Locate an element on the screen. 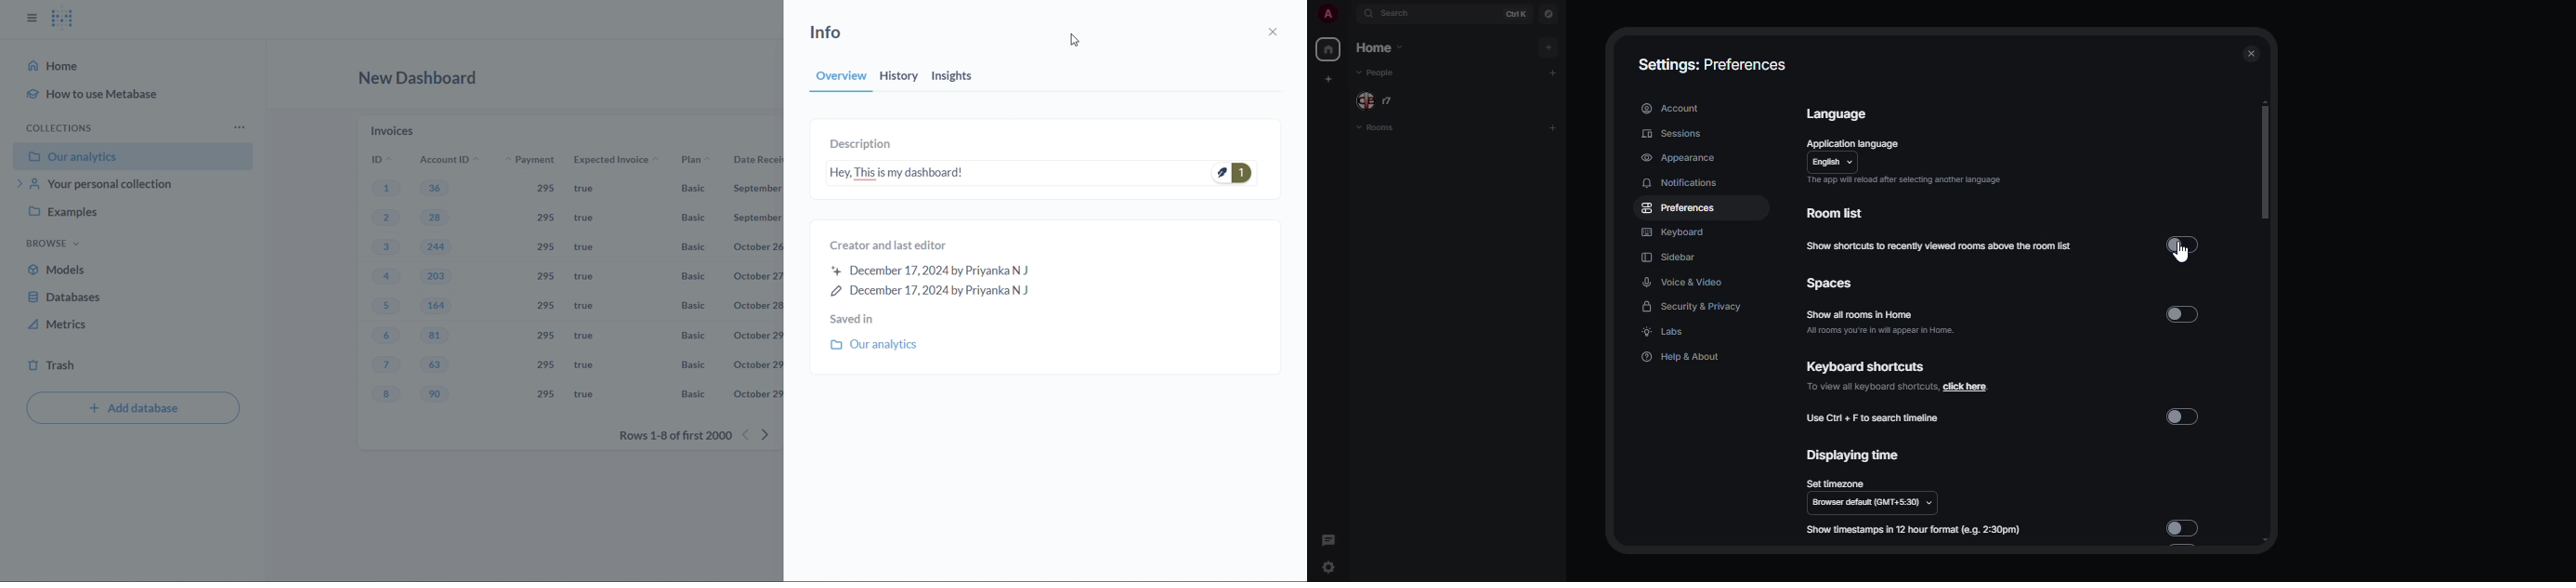  help & about is located at coordinates (1686, 356).